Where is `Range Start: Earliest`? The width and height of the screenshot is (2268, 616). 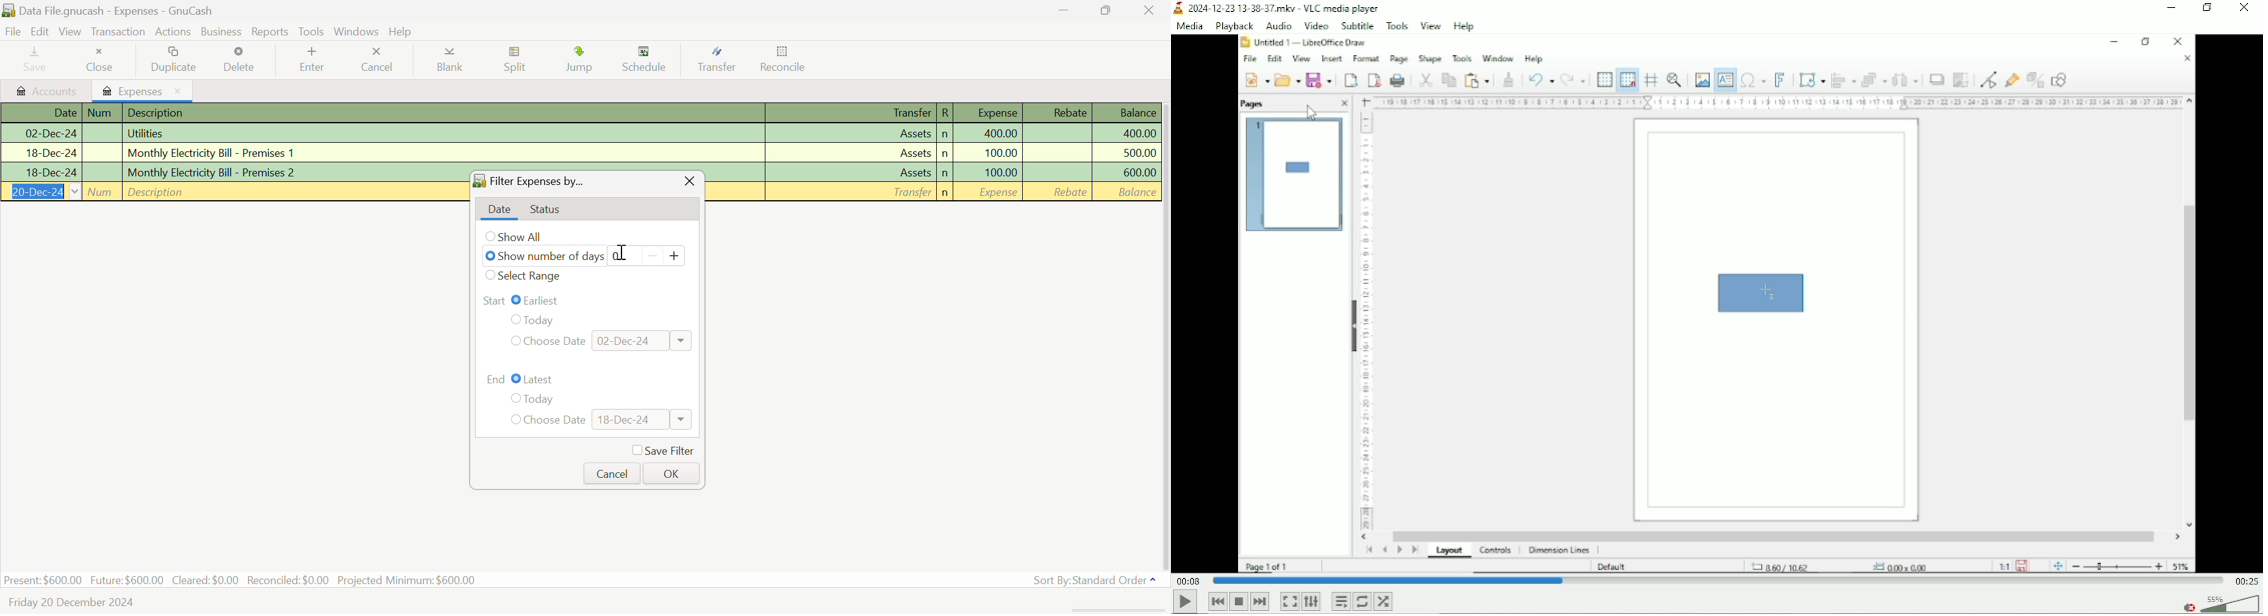
Range Start: Earliest is located at coordinates (588, 300).